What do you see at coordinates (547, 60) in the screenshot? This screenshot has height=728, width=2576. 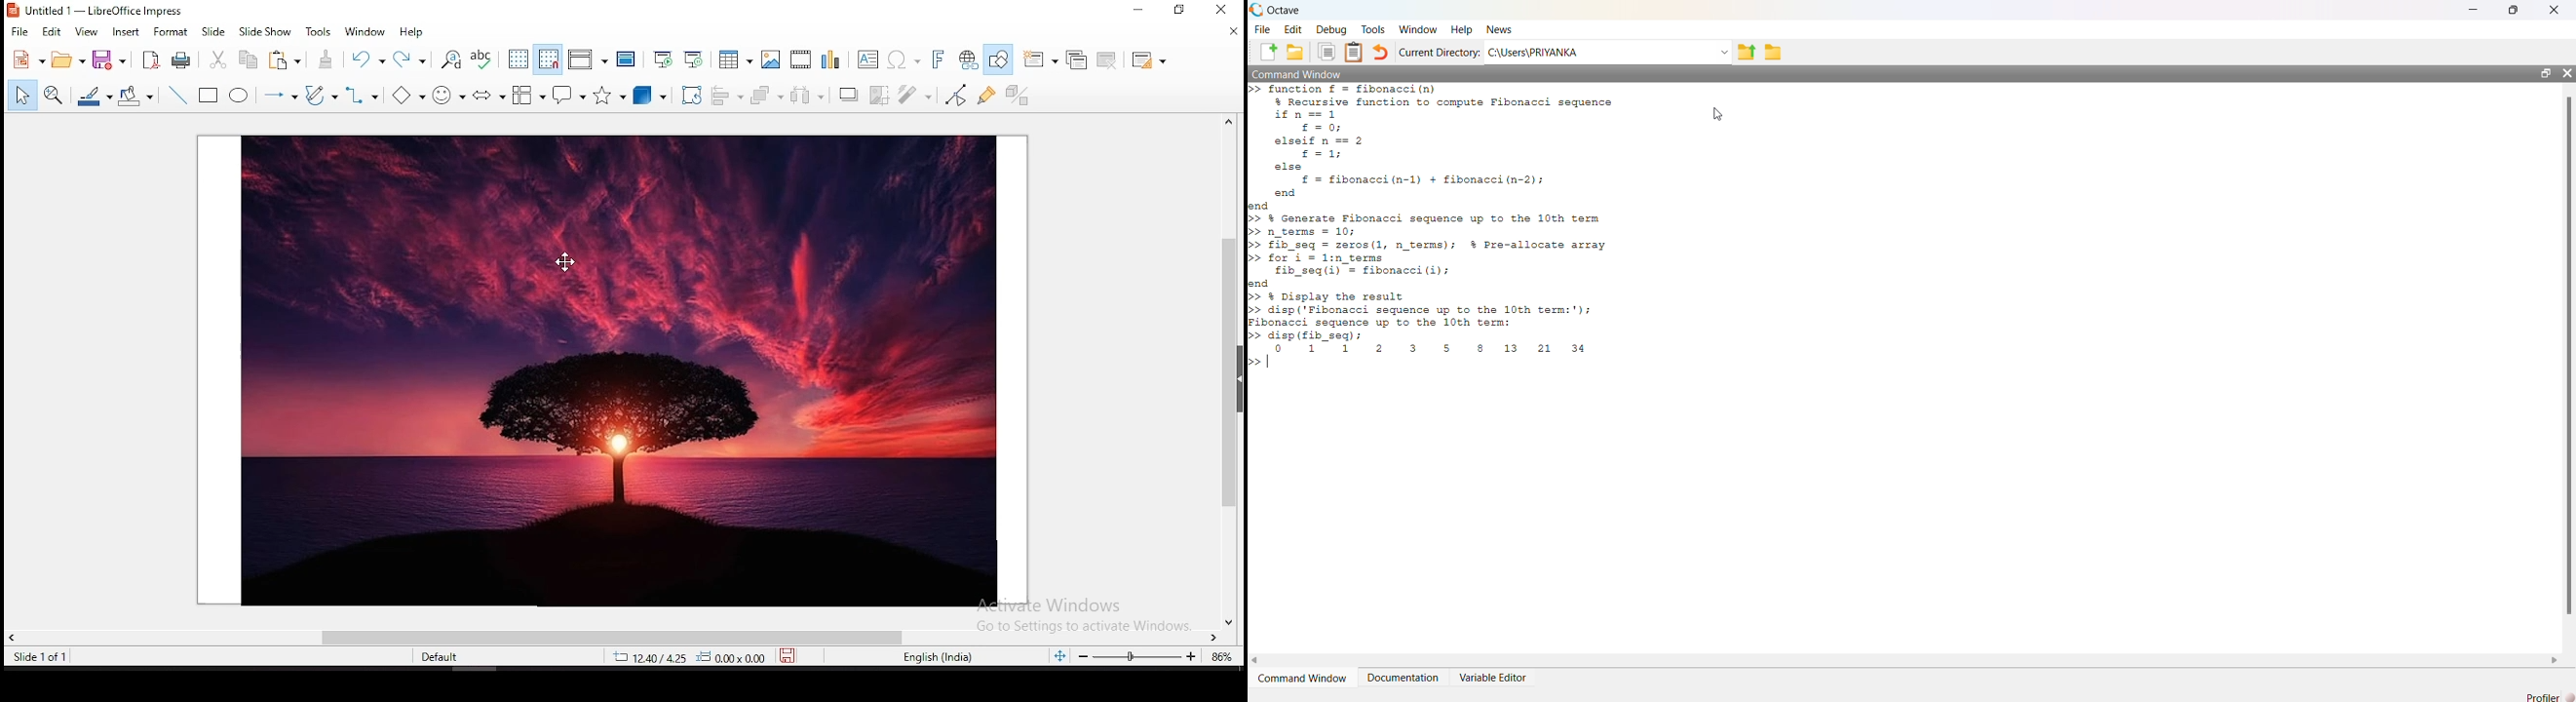 I see `snap to grid` at bounding box center [547, 60].